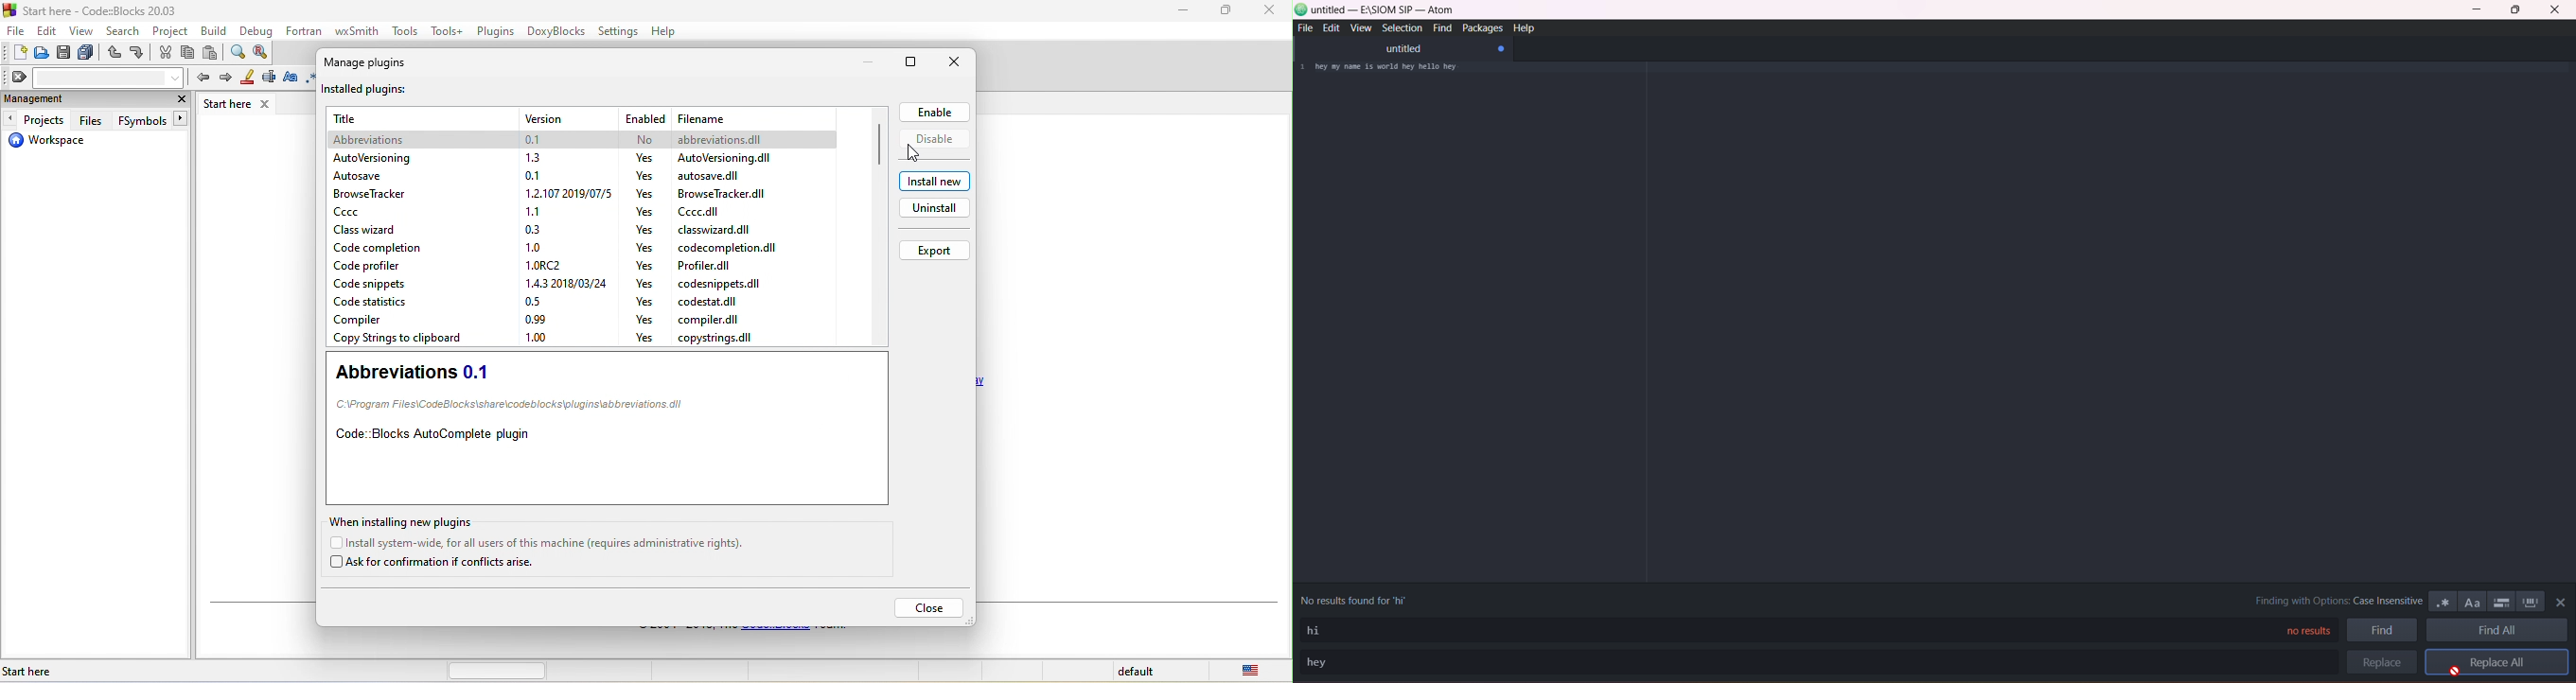 Image resolution: width=2576 pixels, height=700 pixels. I want to click on use regex, so click(2443, 600).